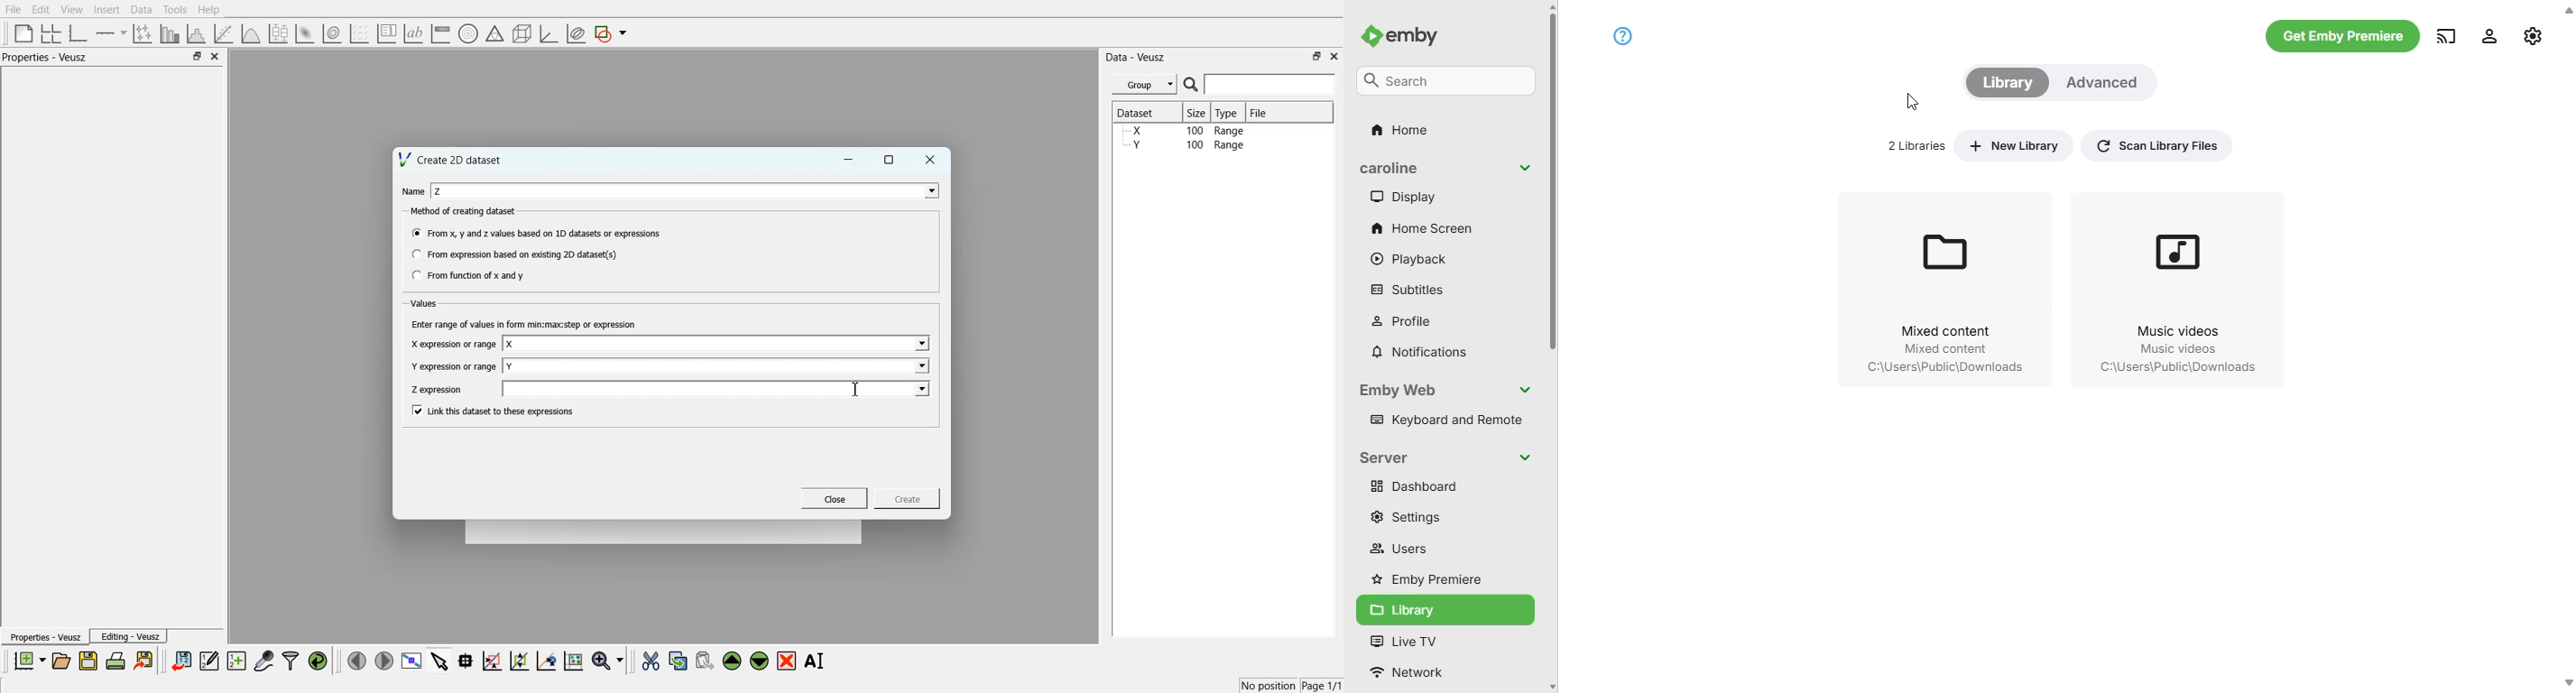 This screenshot has width=2576, height=700. Describe the element at coordinates (465, 211) in the screenshot. I see `Method of creating dataset` at that location.